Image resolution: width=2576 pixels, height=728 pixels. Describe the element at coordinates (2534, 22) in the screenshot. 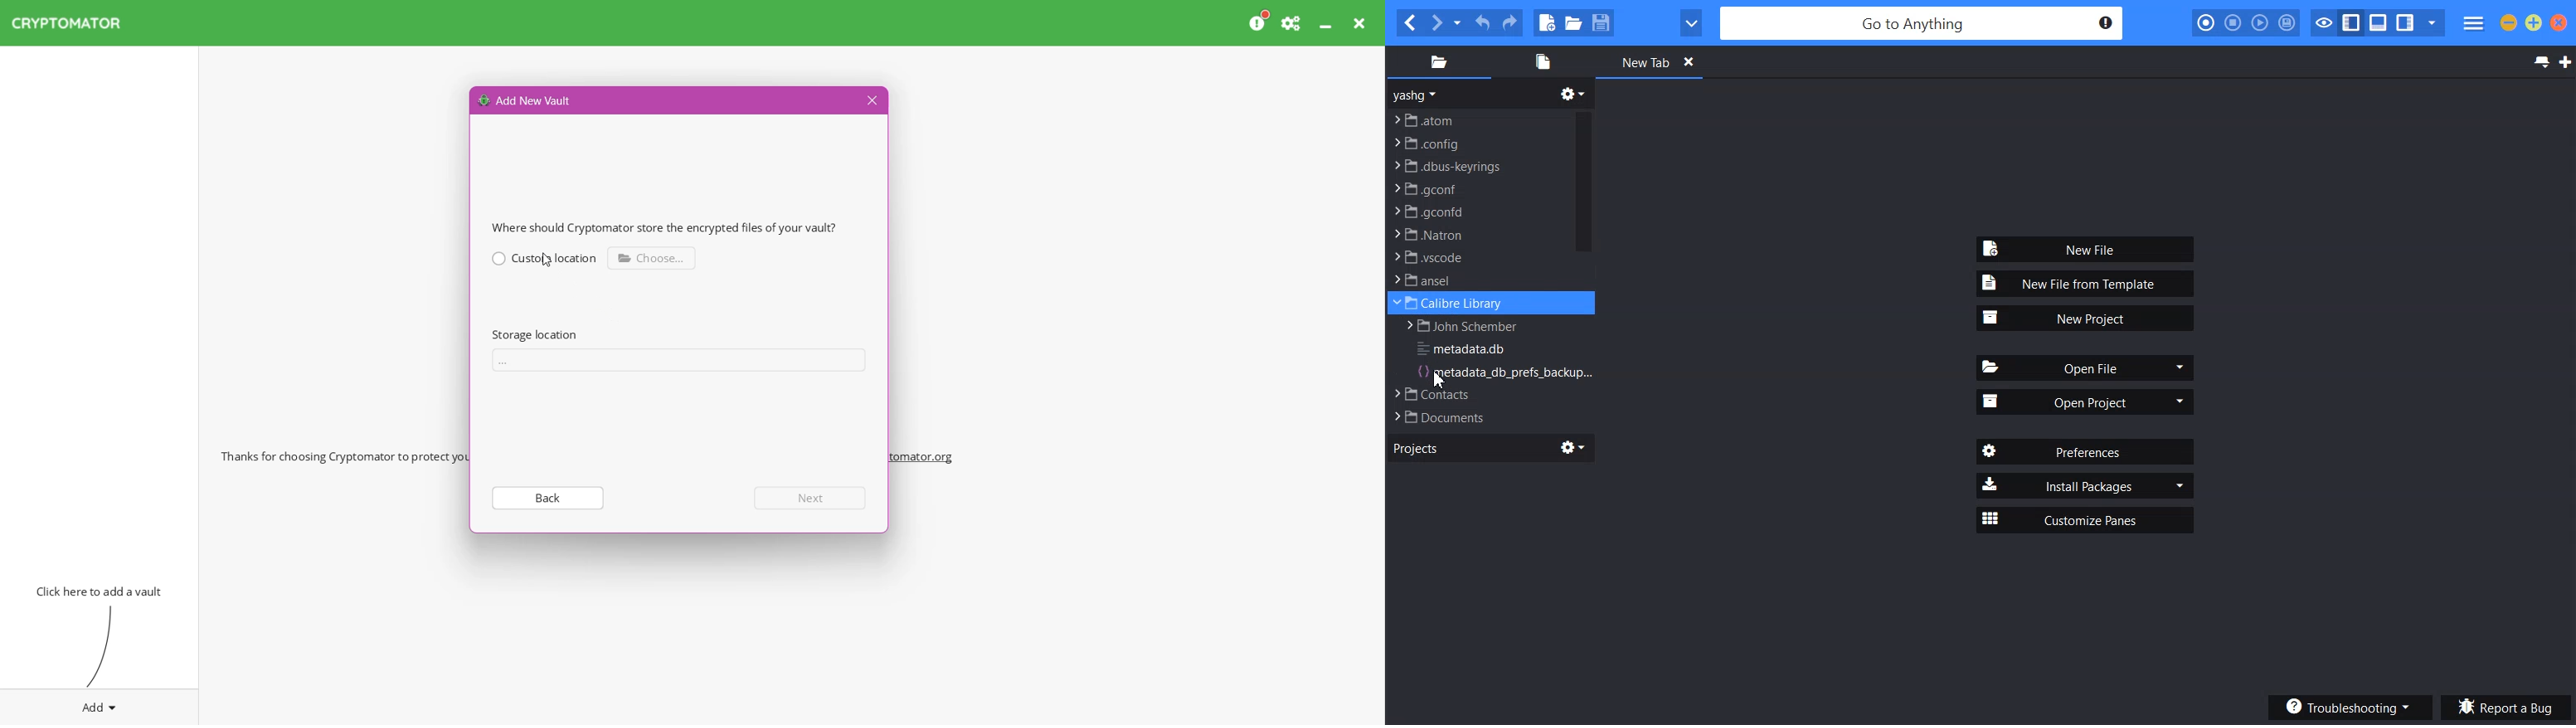

I see `Maximize` at that location.